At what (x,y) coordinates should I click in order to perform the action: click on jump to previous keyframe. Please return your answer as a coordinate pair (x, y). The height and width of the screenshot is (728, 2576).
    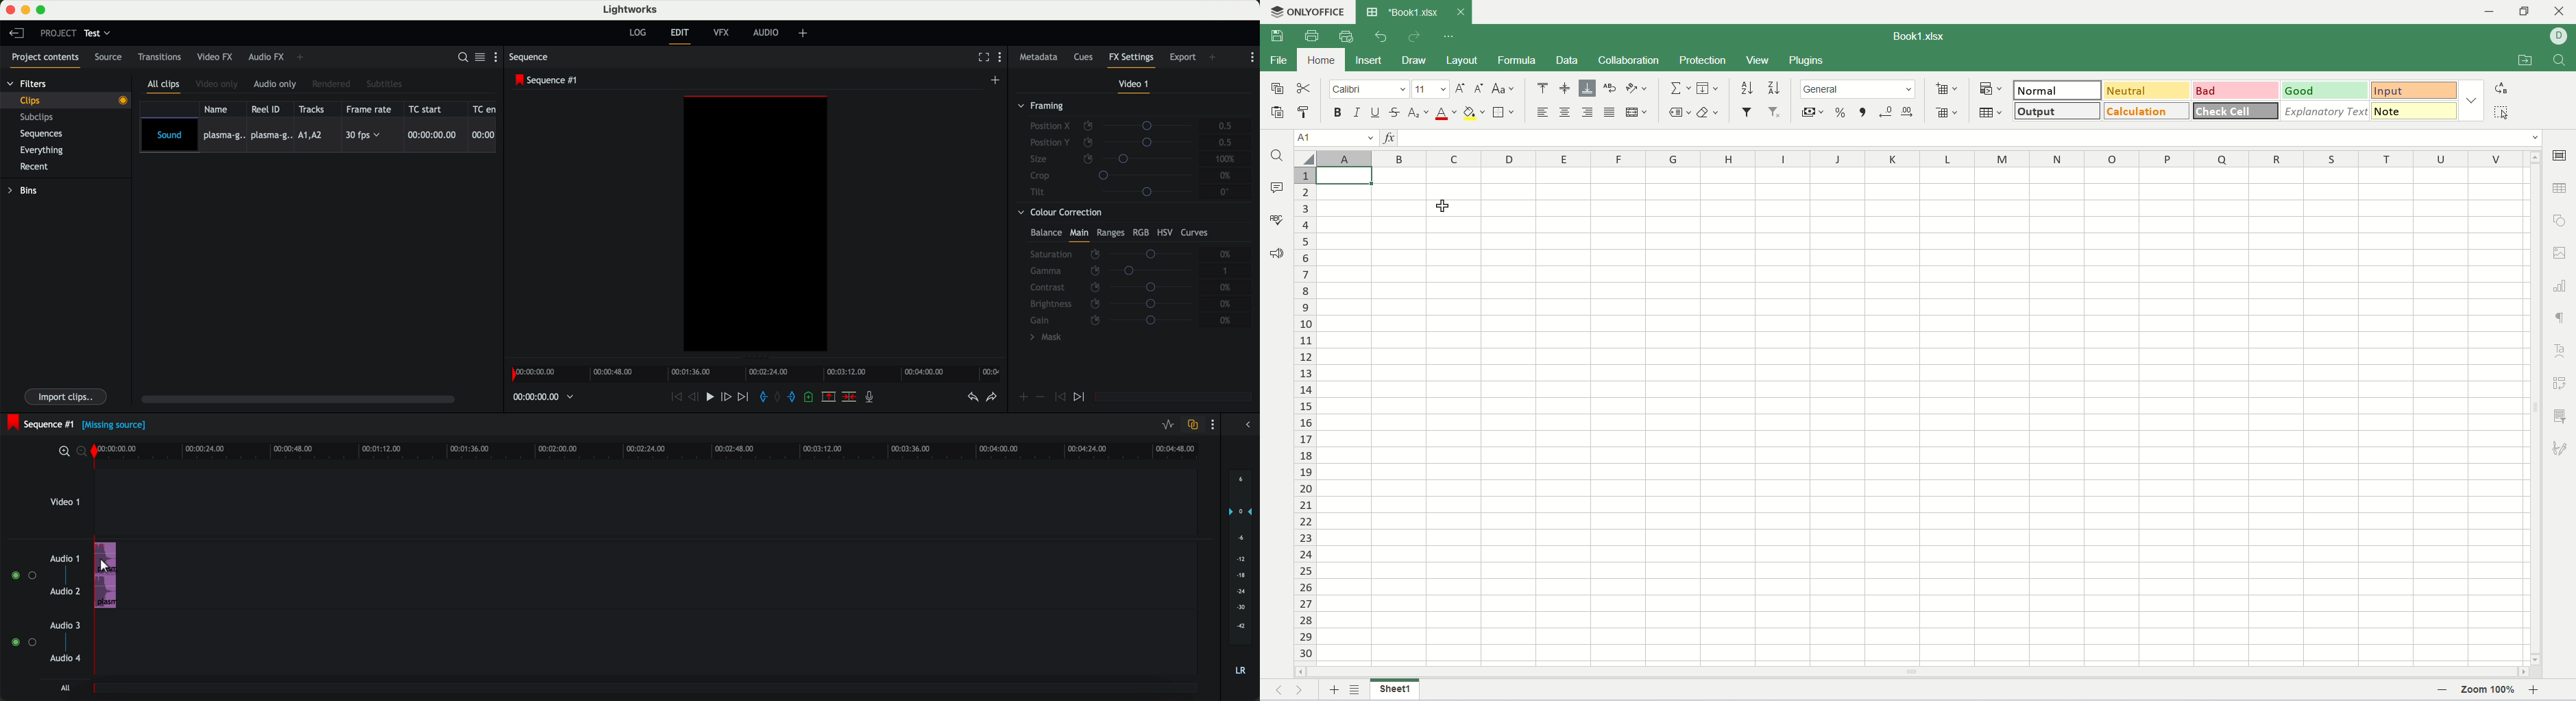
    Looking at the image, I should click on (1061, 399).